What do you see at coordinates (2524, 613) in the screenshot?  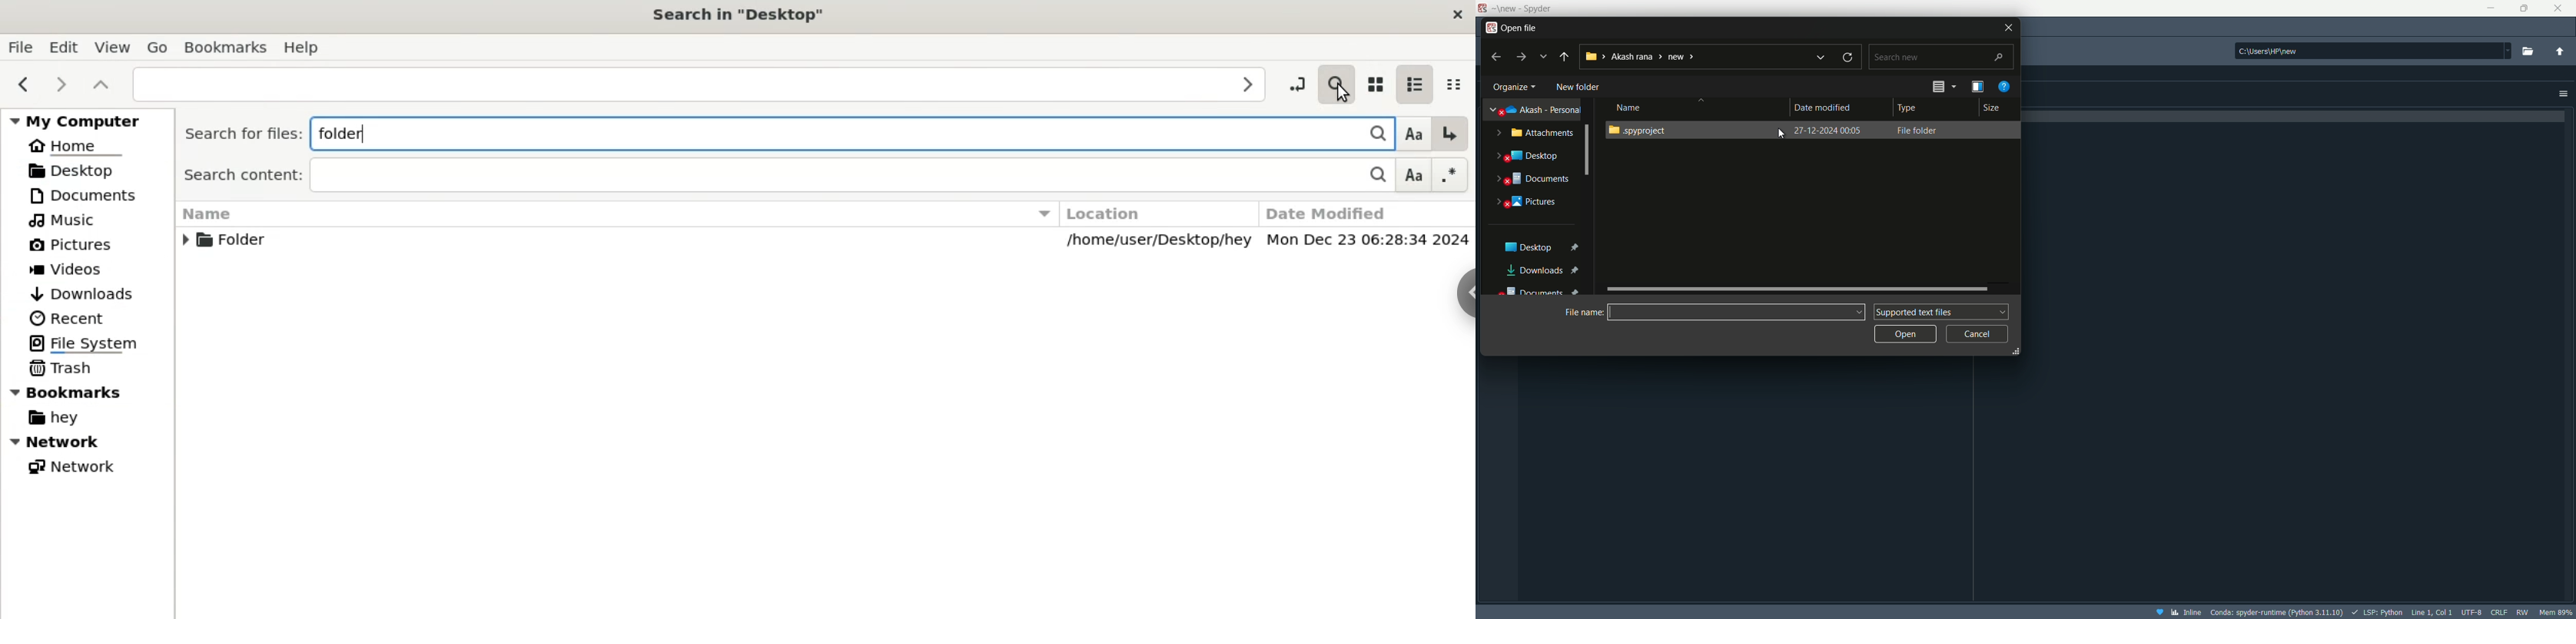 I see `rw` at bounding box center [2524, 613].